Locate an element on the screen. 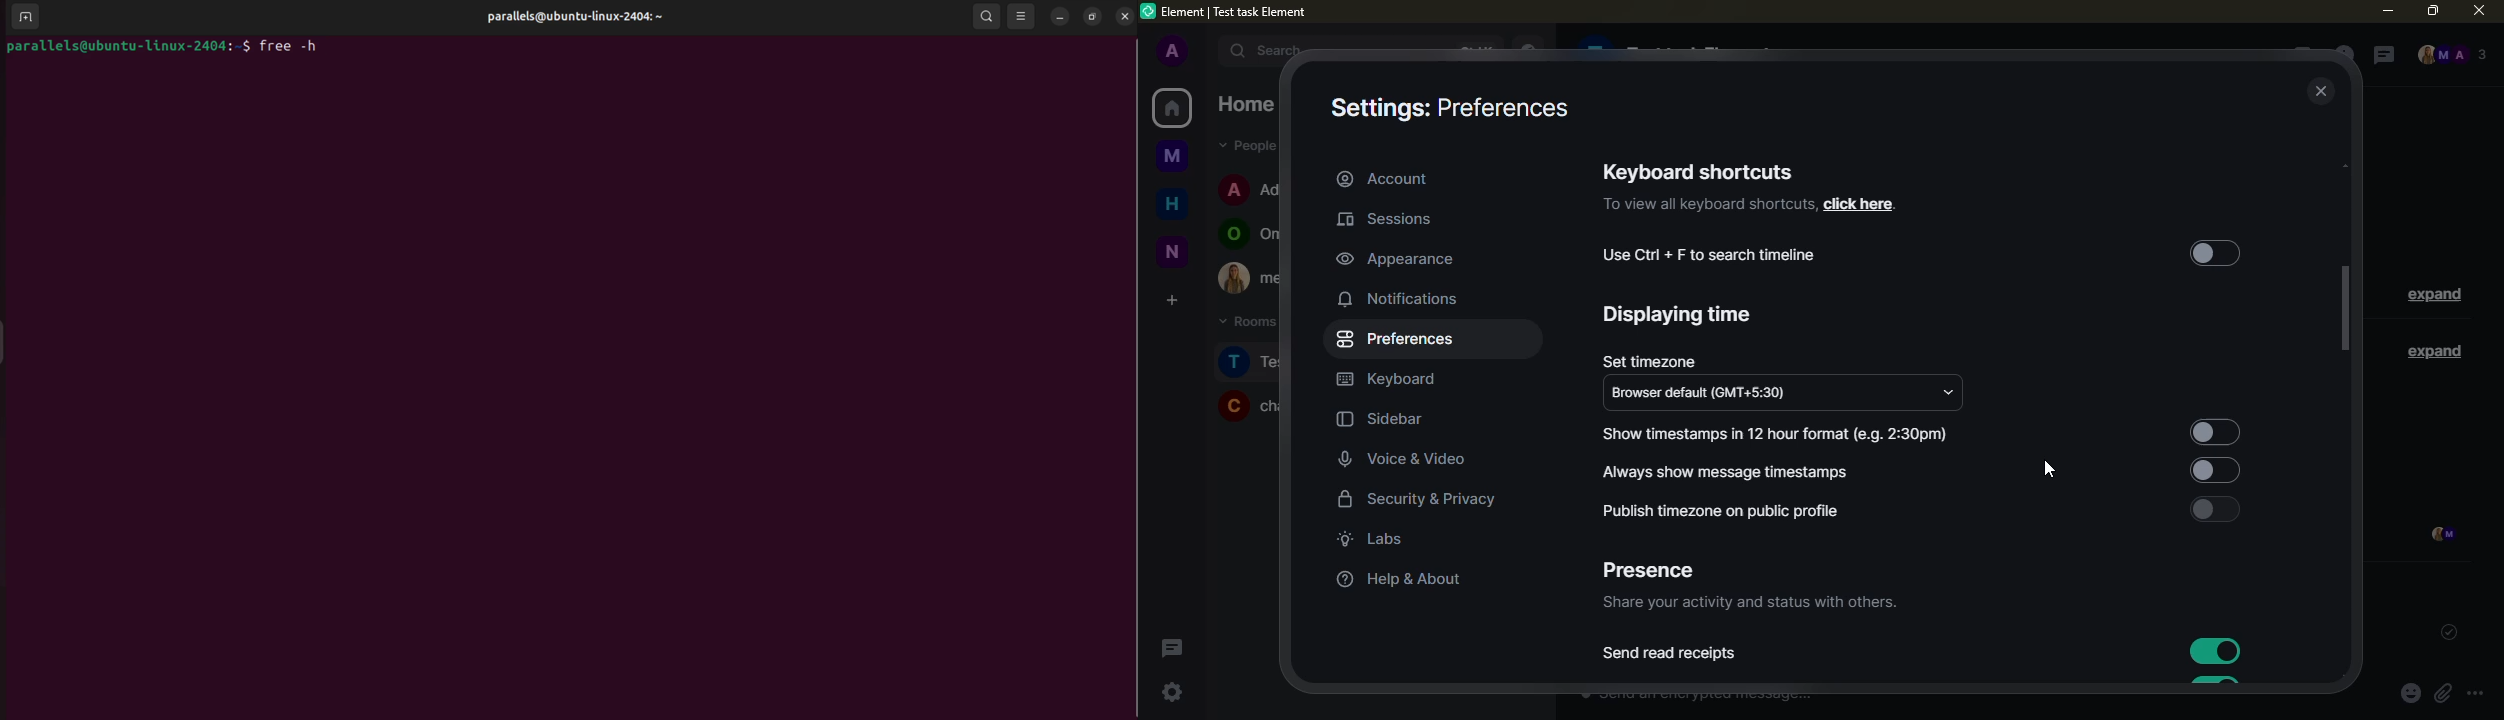 The image size is (2520, 728). sent is located at coordinates (2444, 632).